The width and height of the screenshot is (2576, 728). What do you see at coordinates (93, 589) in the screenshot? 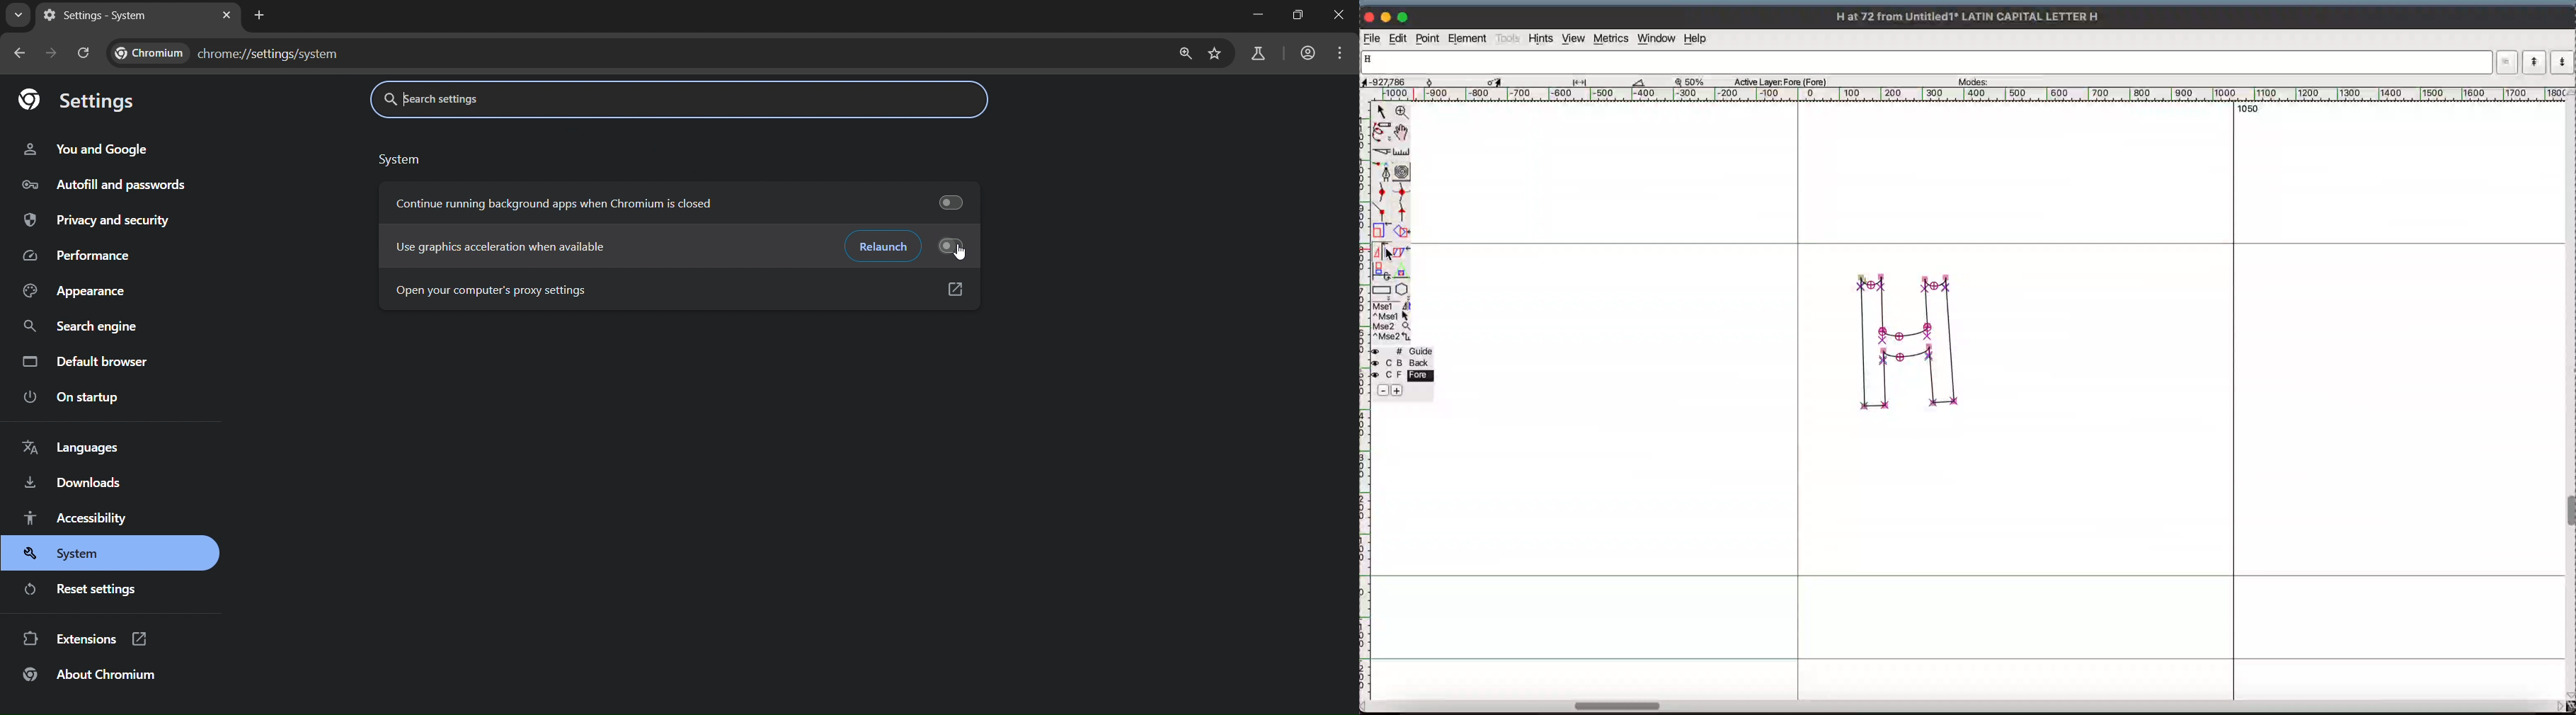
I see `reset settings` at bounding box center [93, 589].